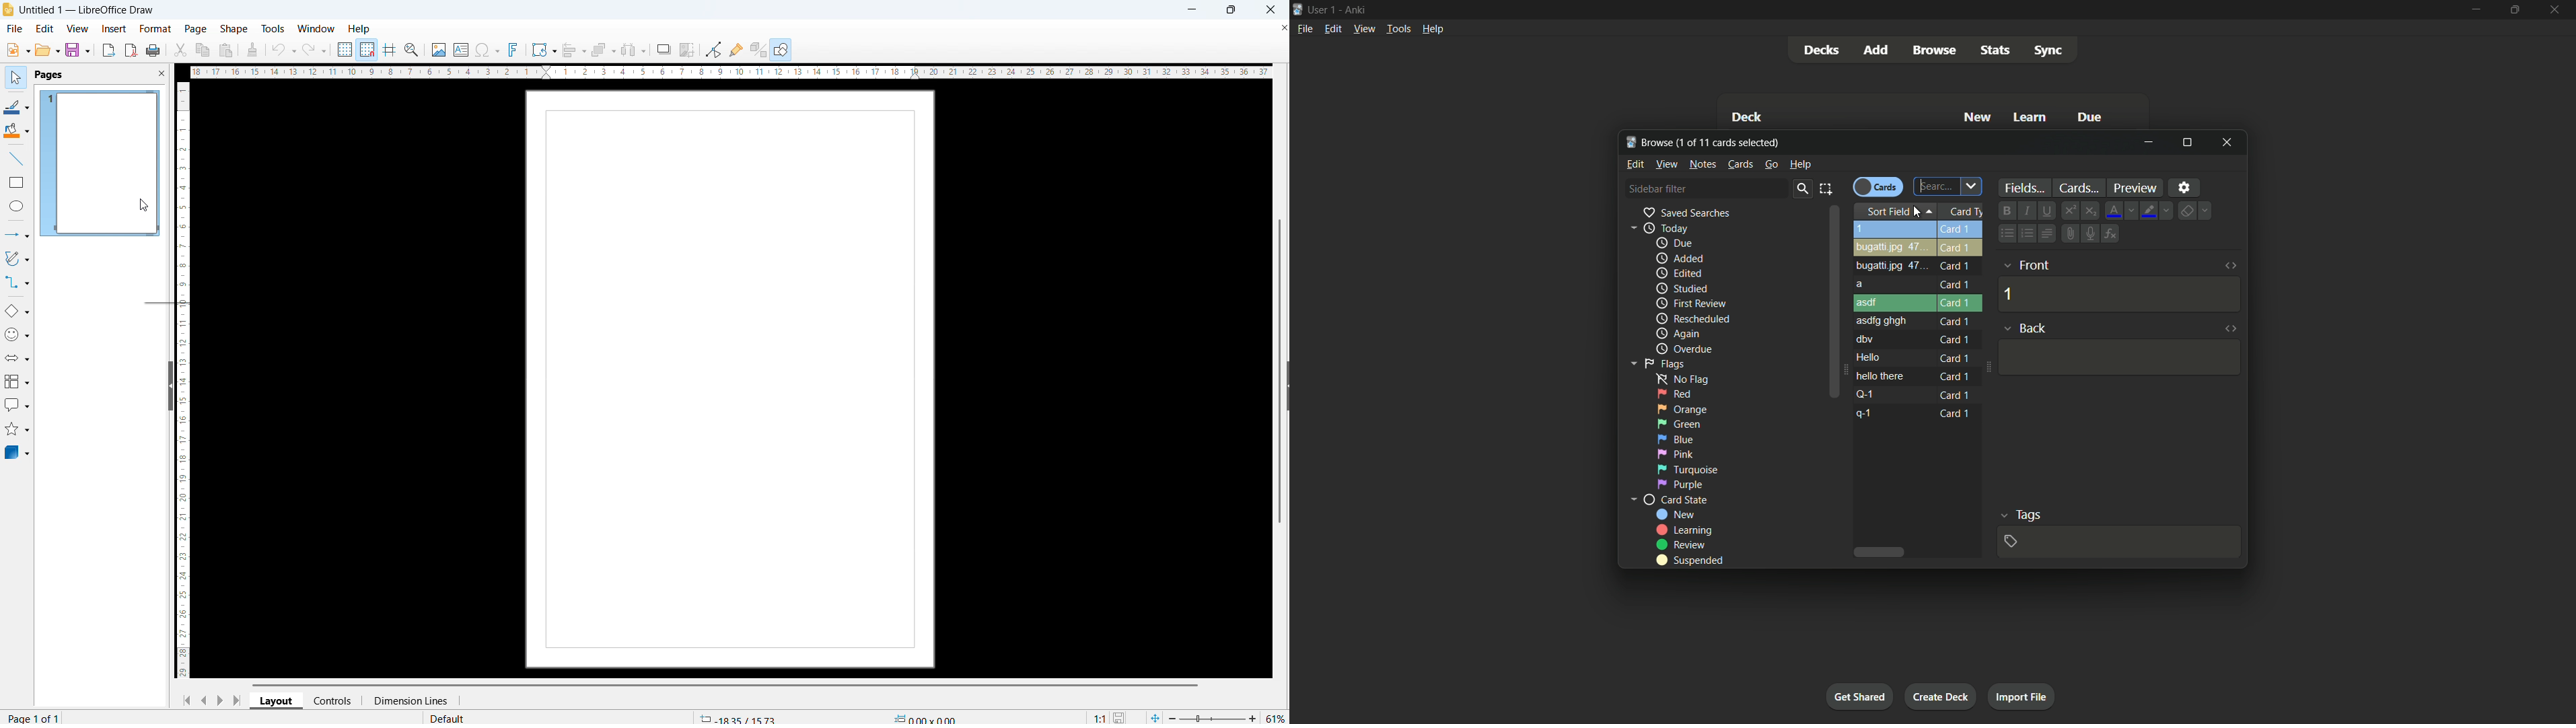 The width and height of the screenshot is (2576, 728). I want to click on format, so click(155, 29).